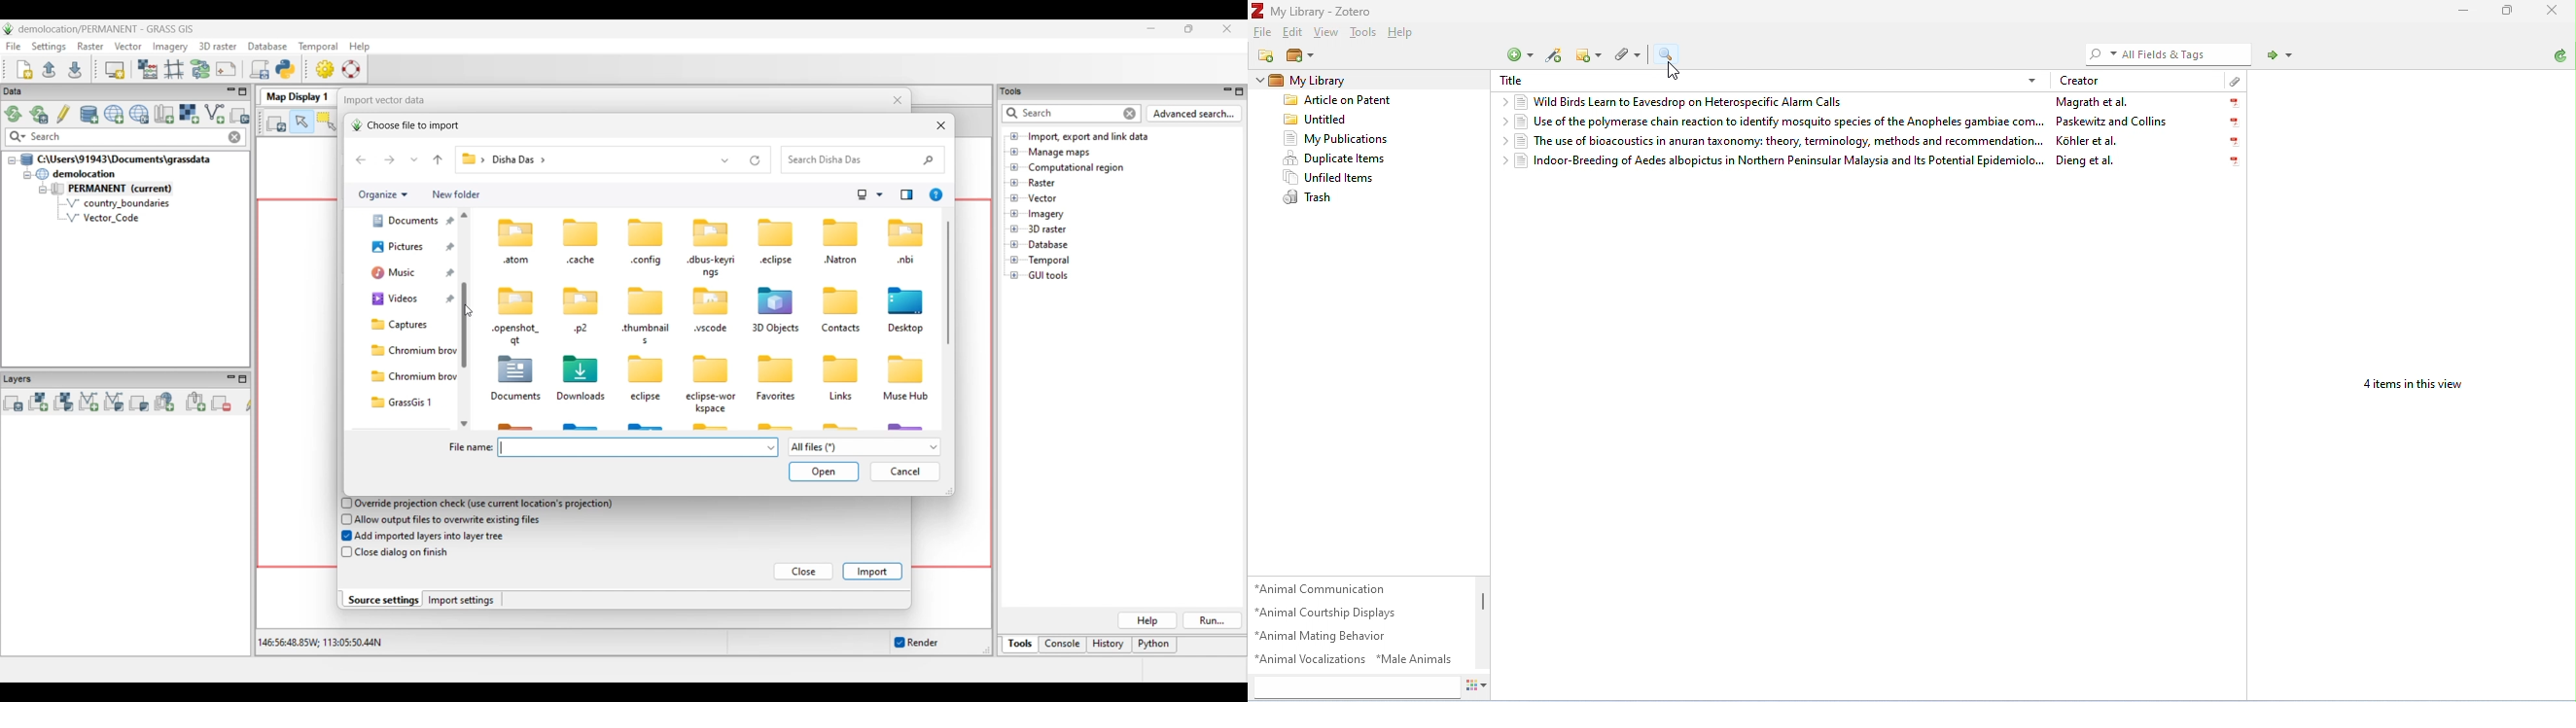 The width and height of the screenshot is (2576, 728). What do you see at coordinates (1291, 31) in the screenshot?
I see `edit` at bounding box center [1291, 31].